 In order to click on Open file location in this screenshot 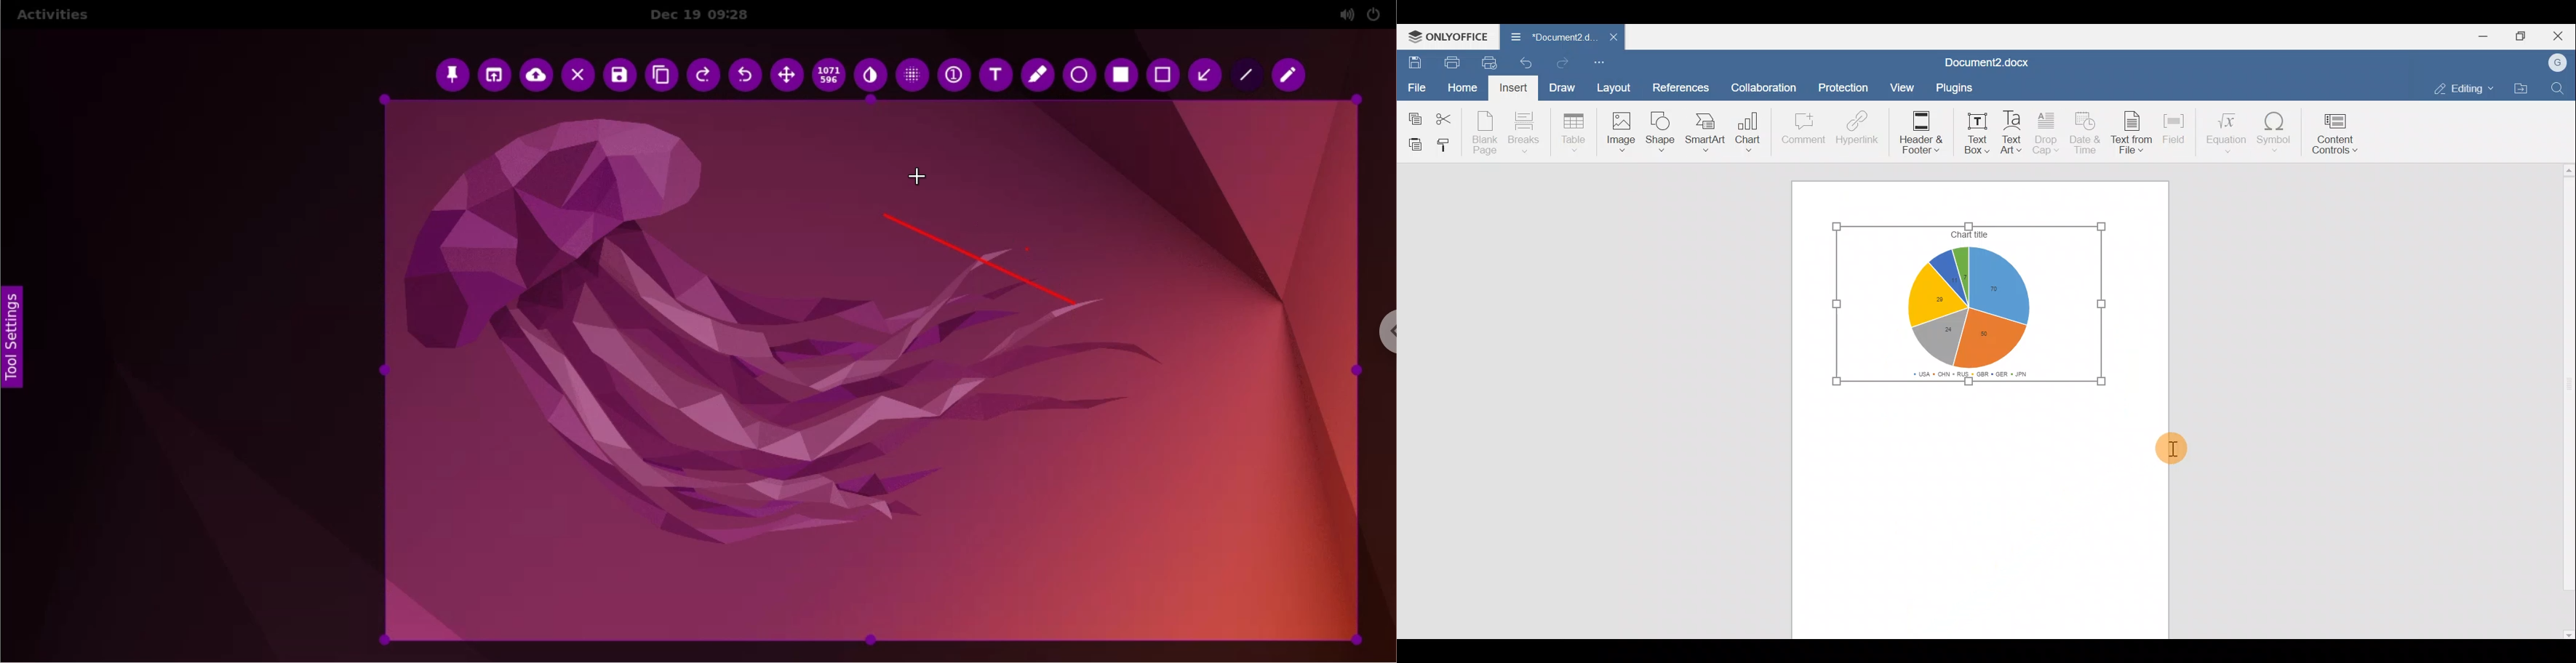, I will do `click(2521, 88)`.